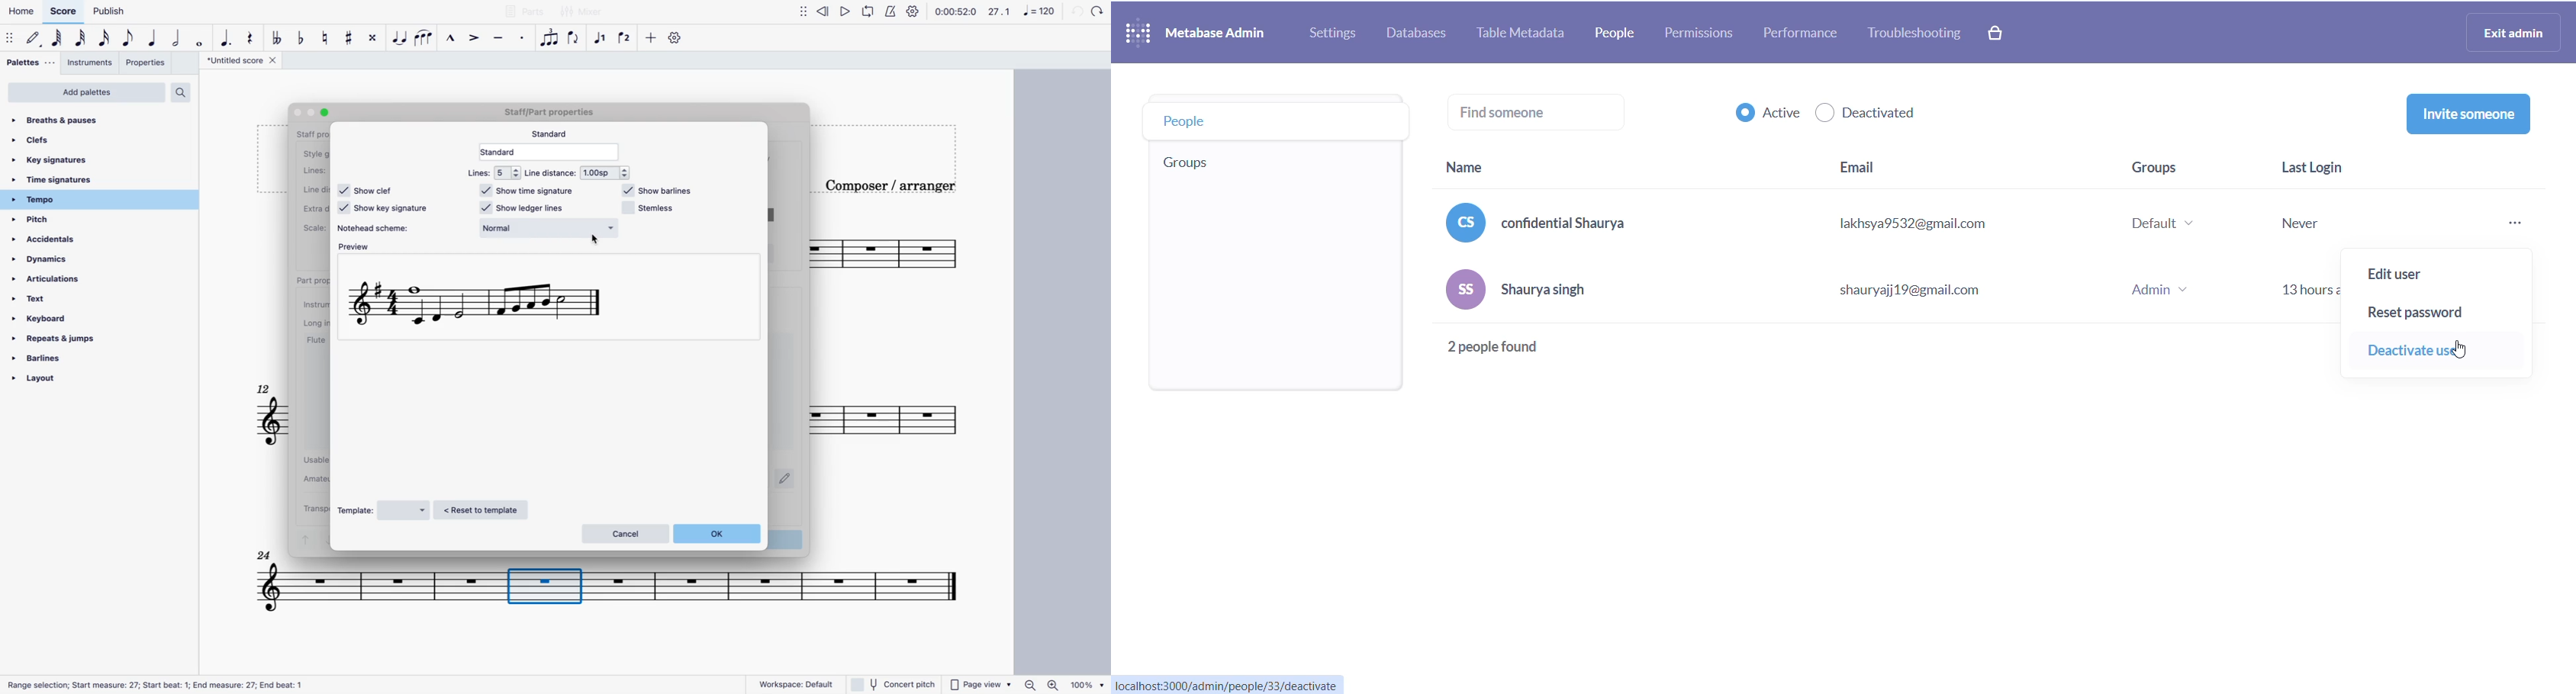 This screenshot has width=2576, height=700. Describe the element at coordinates (544, 231) in the screenshot. I see `notehead style` at that location.